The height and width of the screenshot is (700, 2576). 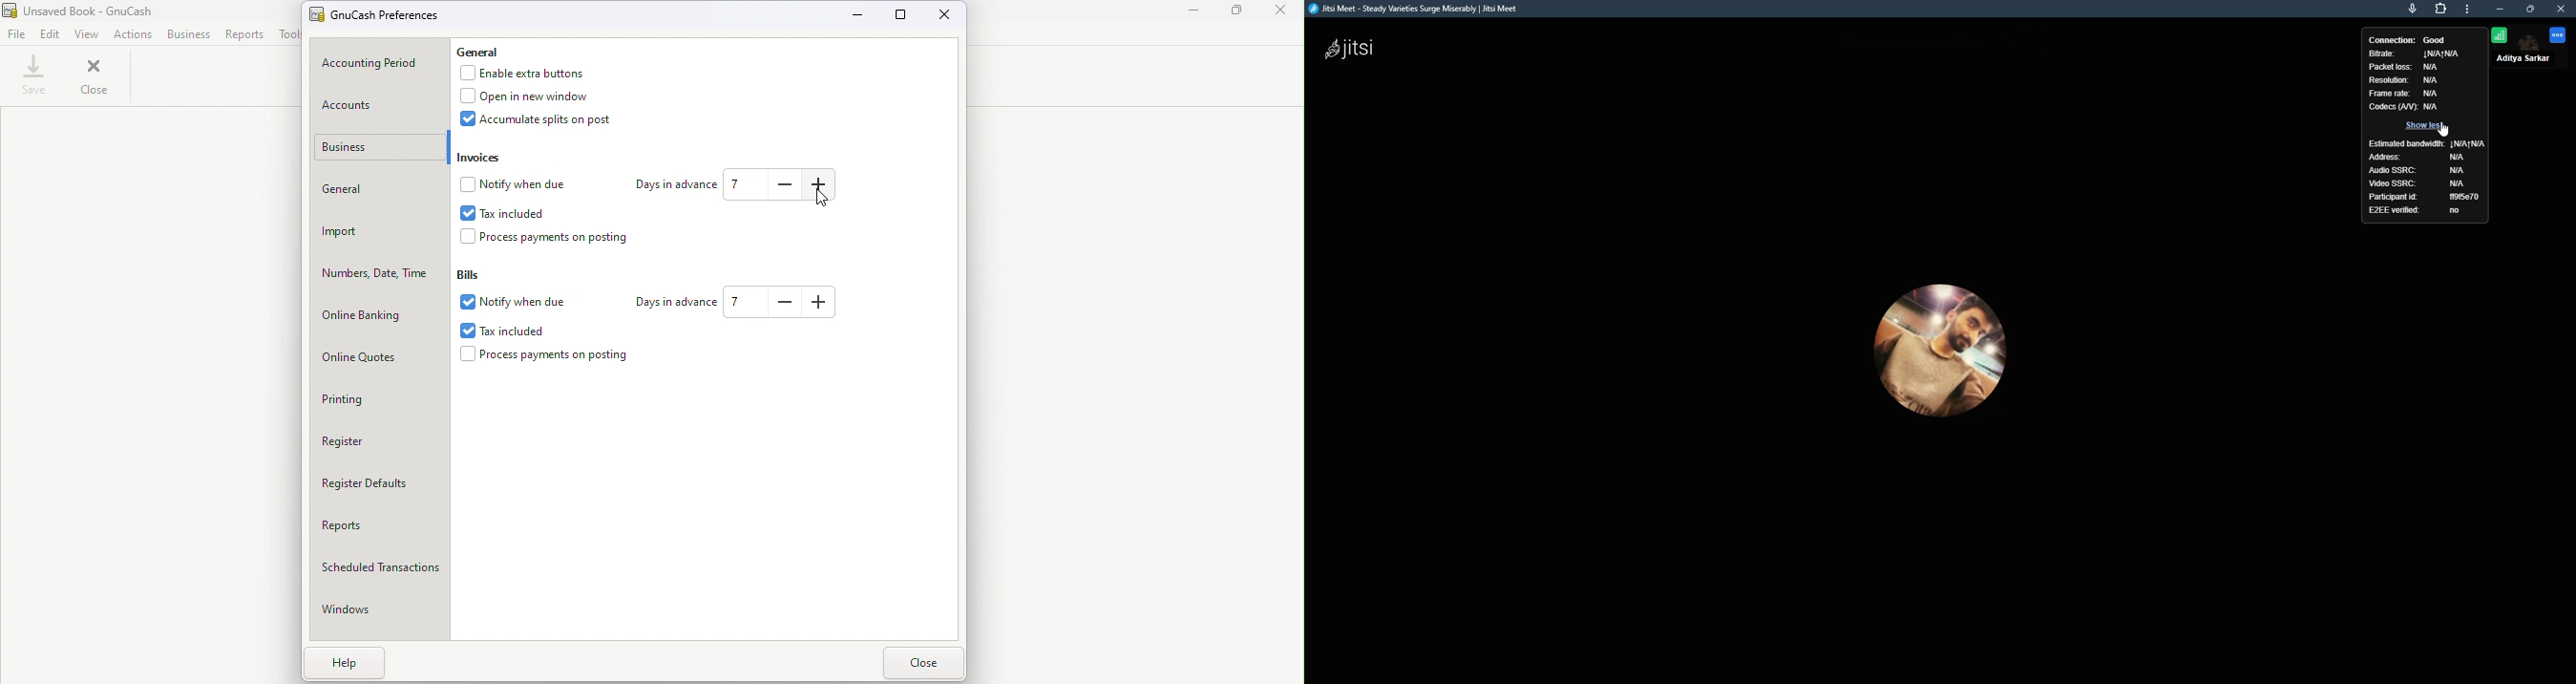 I want to click on na, so click(x=2430, y=95).